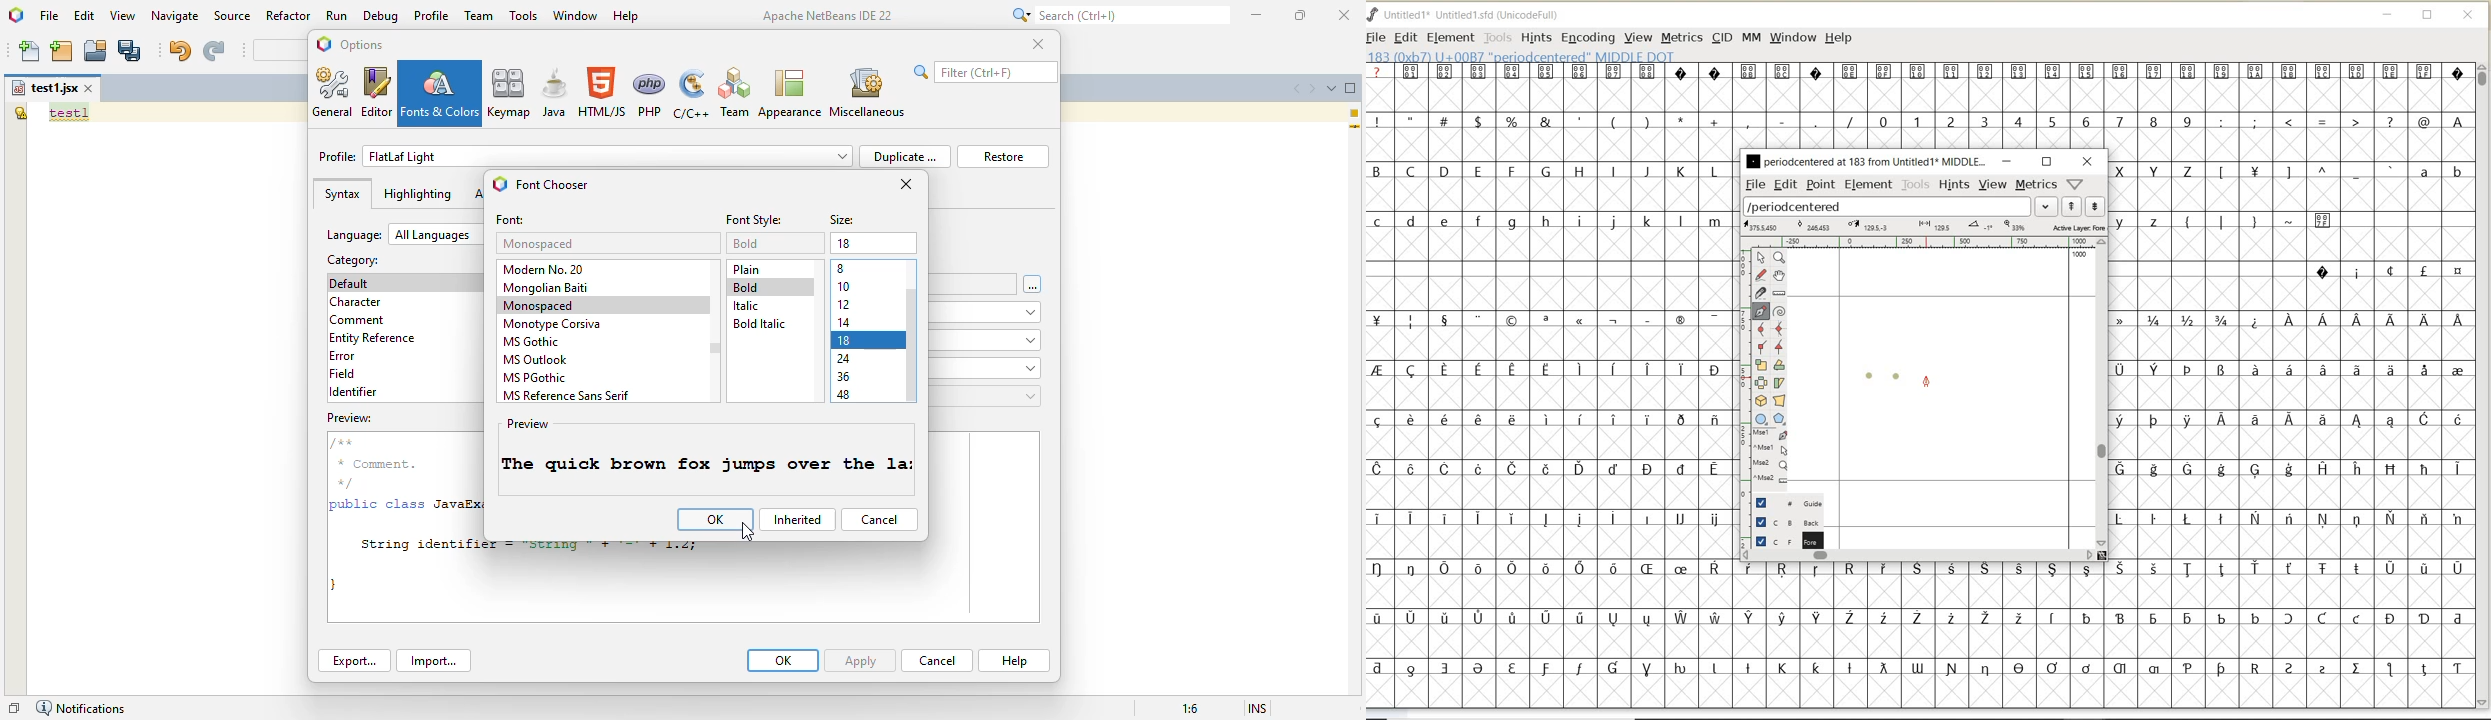 The height and width of the screenshot is (728, 2492). Describe the element at coordinates (796, 519) in the screenshot. I see `inherited` at that location.